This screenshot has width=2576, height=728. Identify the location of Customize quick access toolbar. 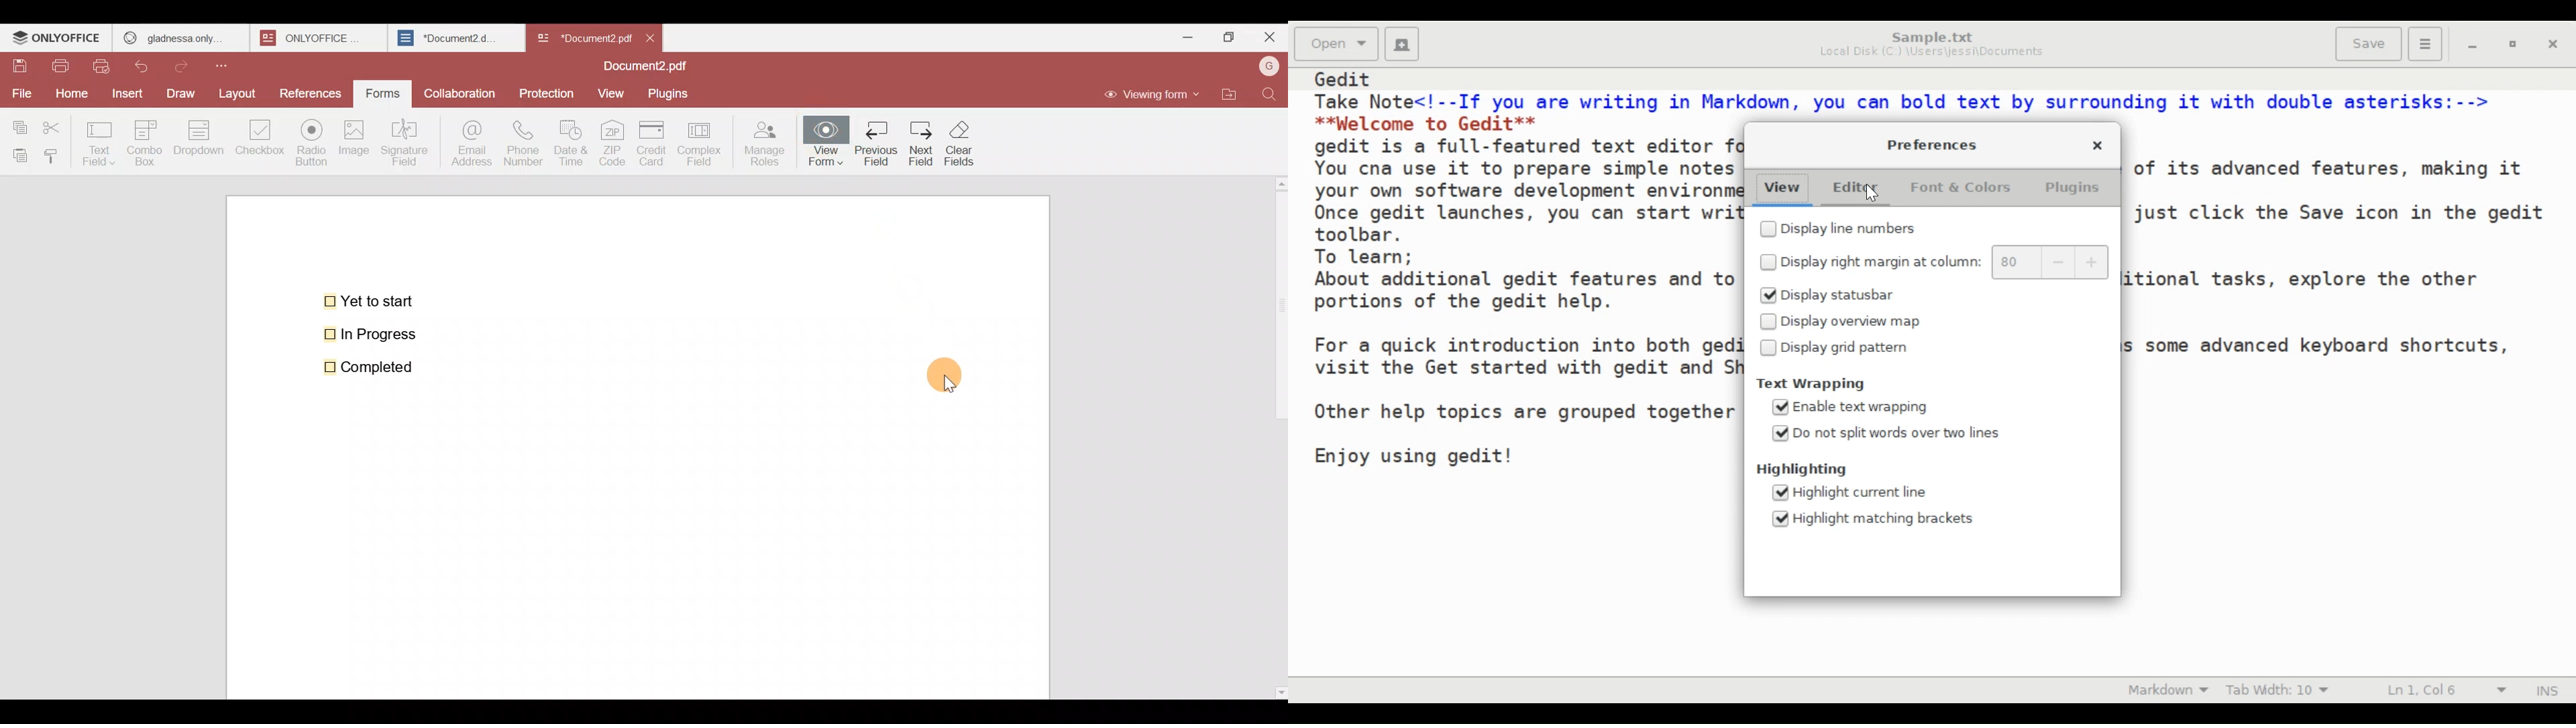
(233, 63).